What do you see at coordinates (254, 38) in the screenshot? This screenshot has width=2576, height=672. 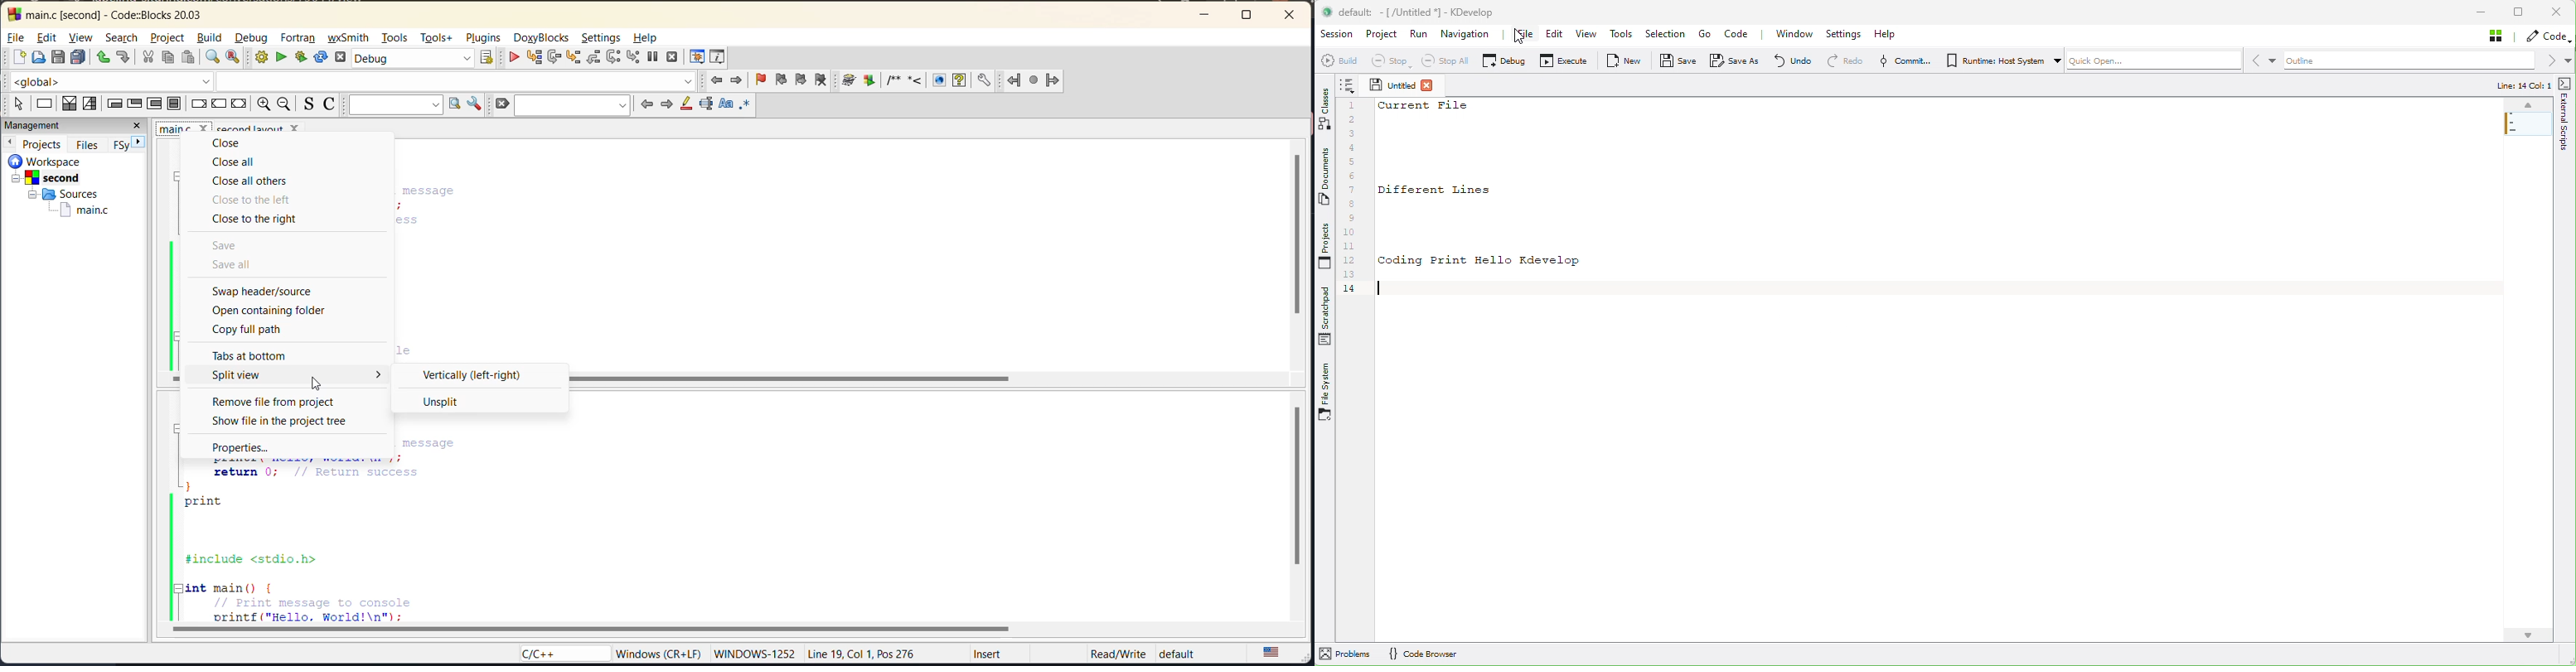 I see `debug` at bounding box center [254, 38].